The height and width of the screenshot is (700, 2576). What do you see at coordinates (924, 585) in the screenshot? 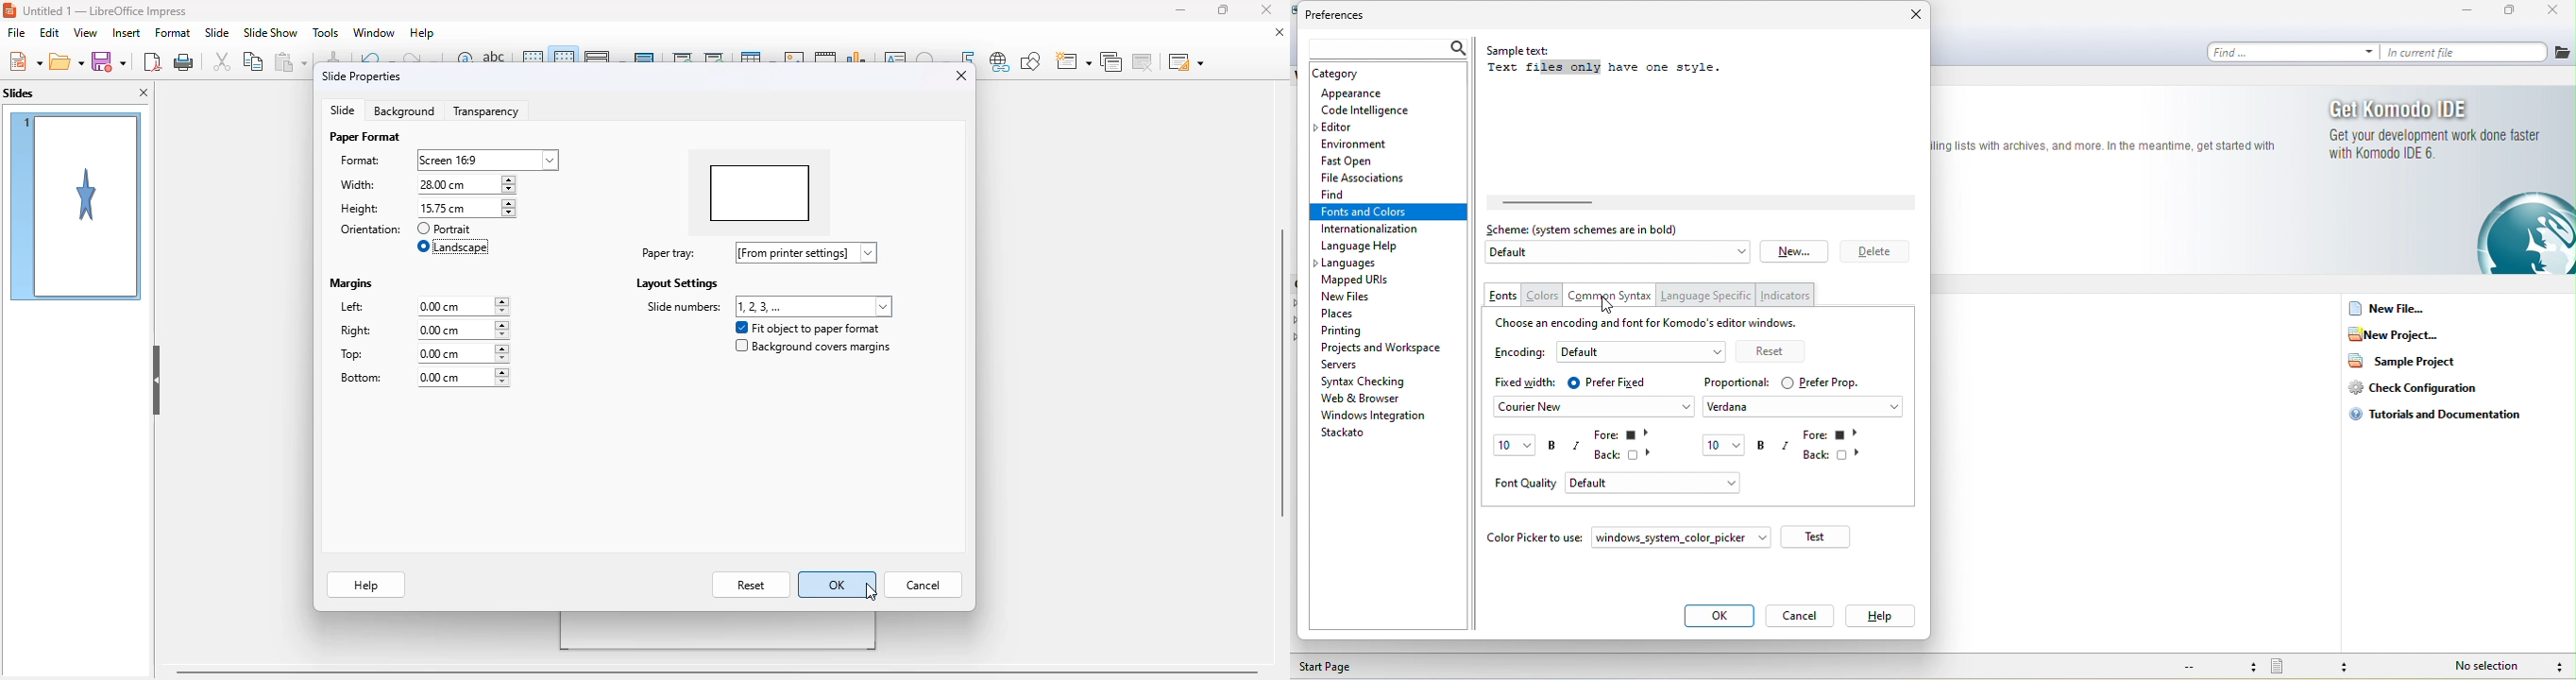
I see `cancel` at bounding box center [924, 585].